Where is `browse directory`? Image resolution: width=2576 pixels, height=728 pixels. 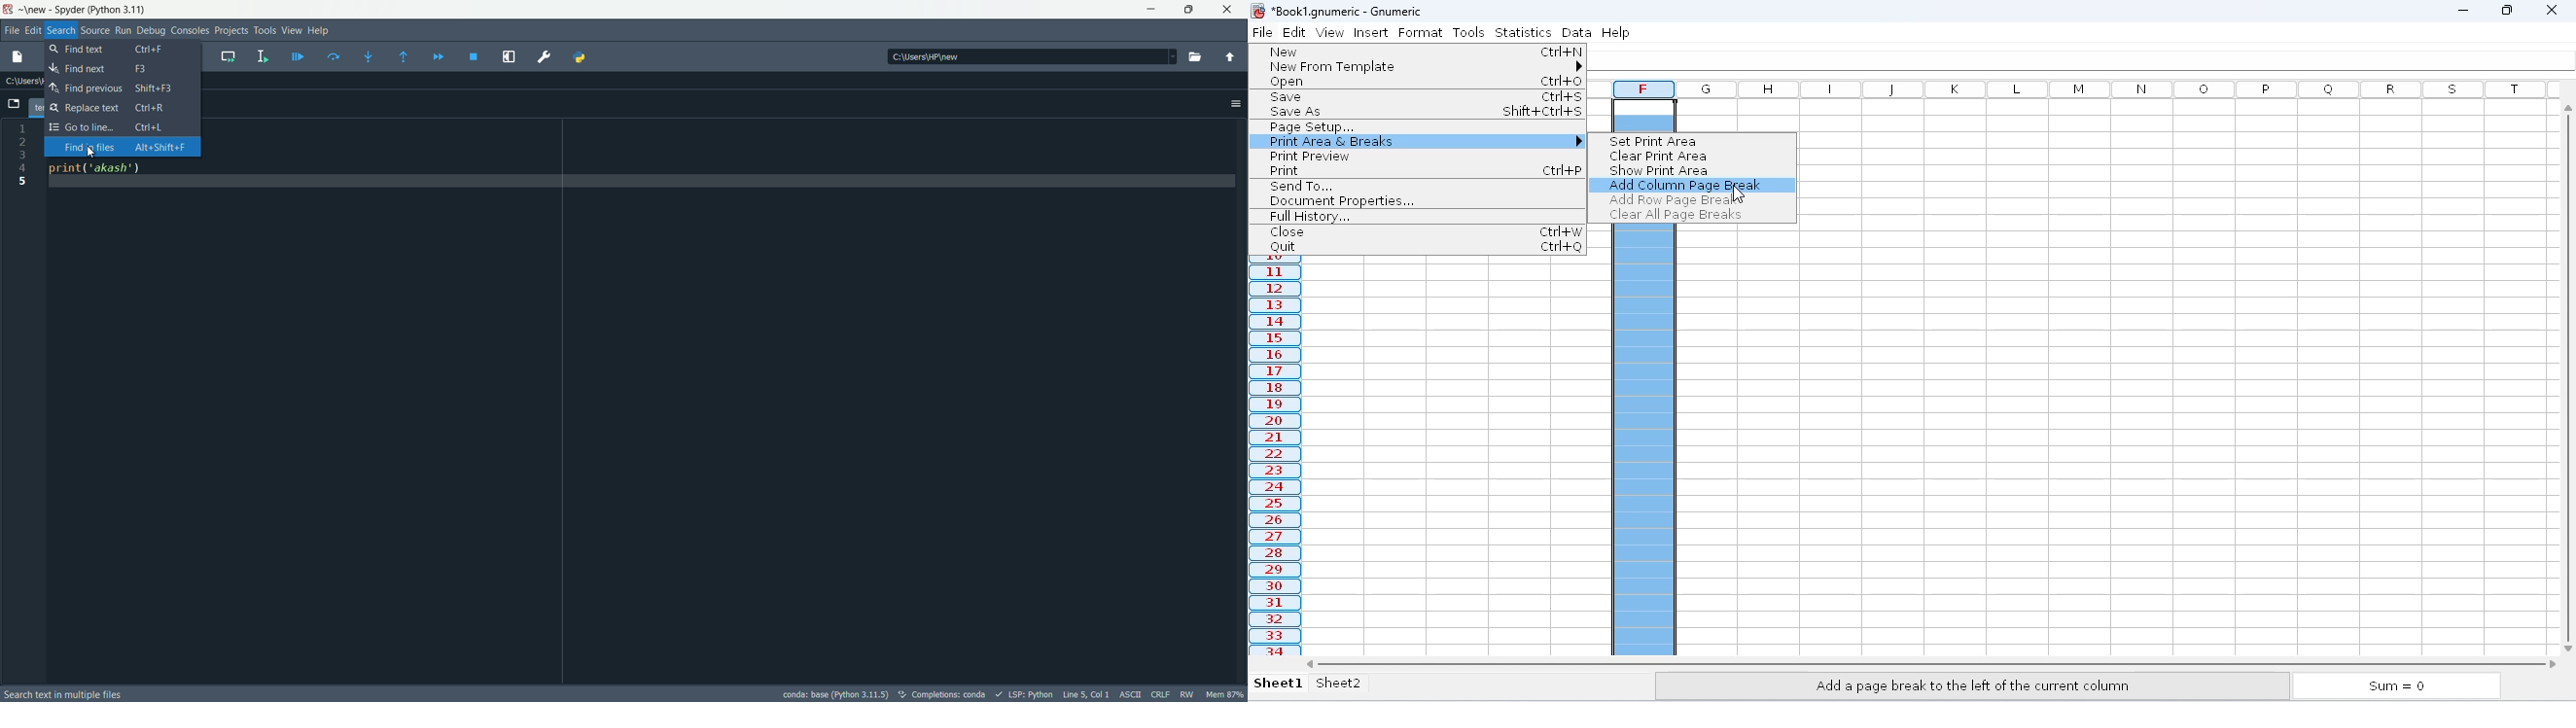
browse directory is located at coordinates (1196, 58).